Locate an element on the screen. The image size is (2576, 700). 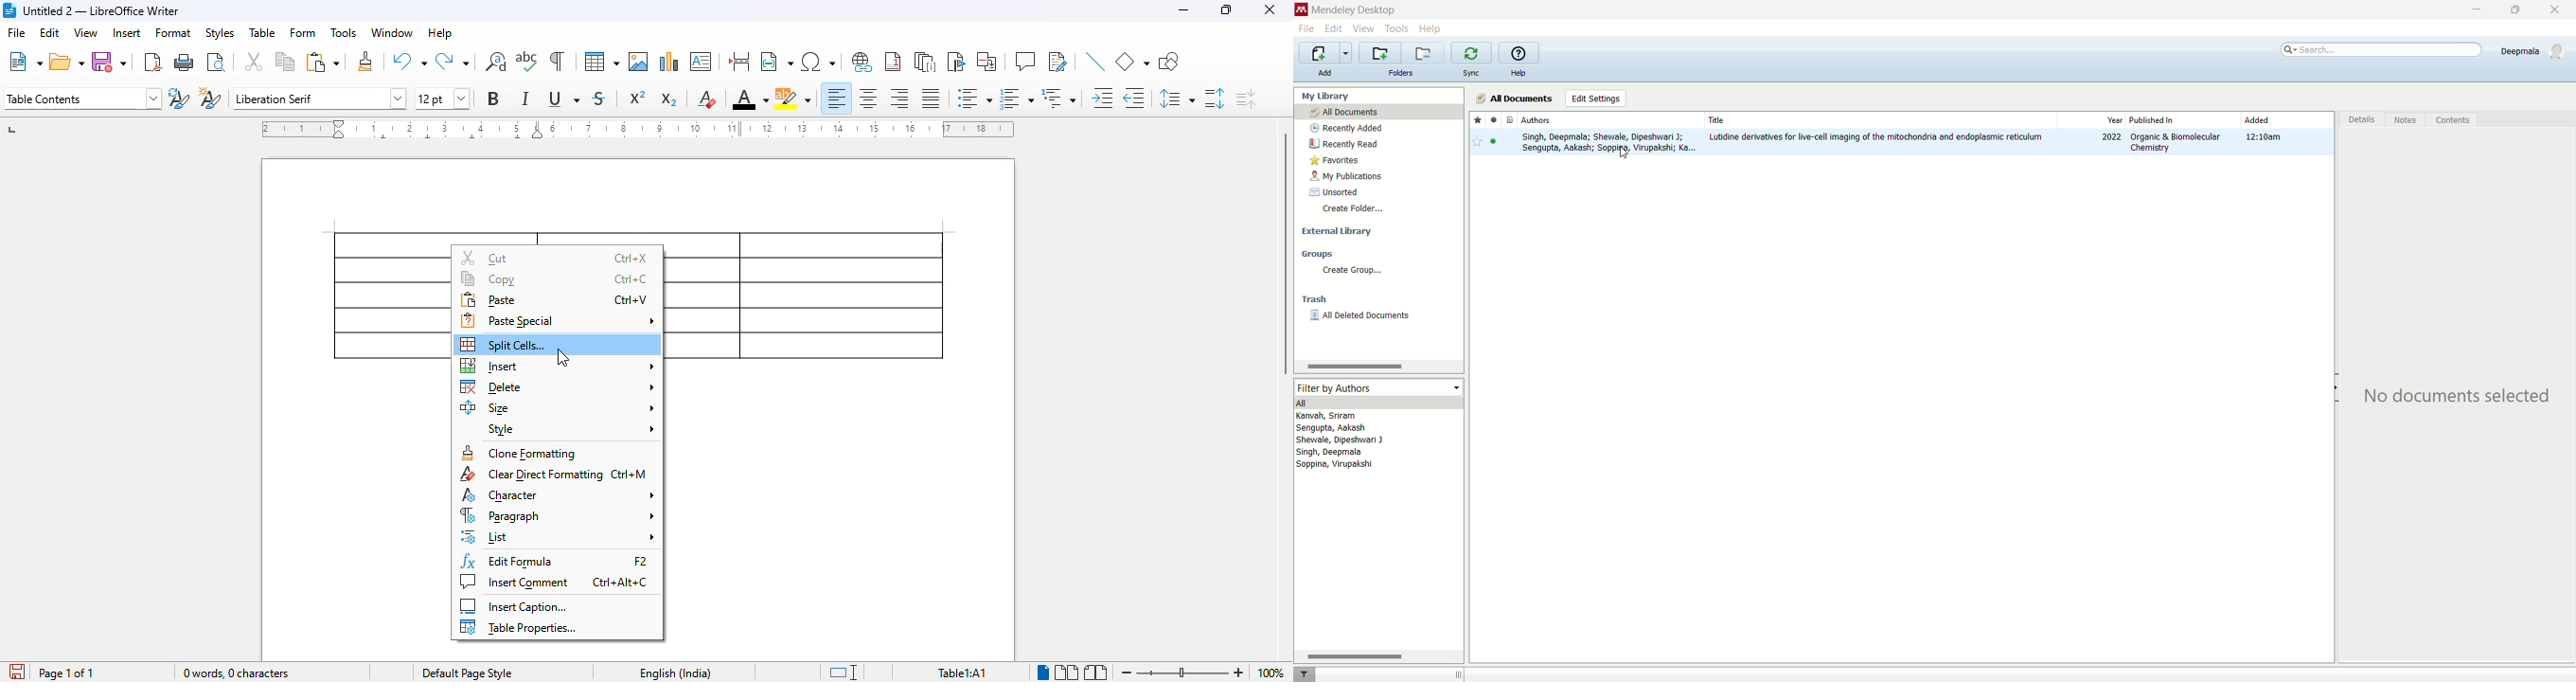
recently read is located at coordinates (1377, 143).